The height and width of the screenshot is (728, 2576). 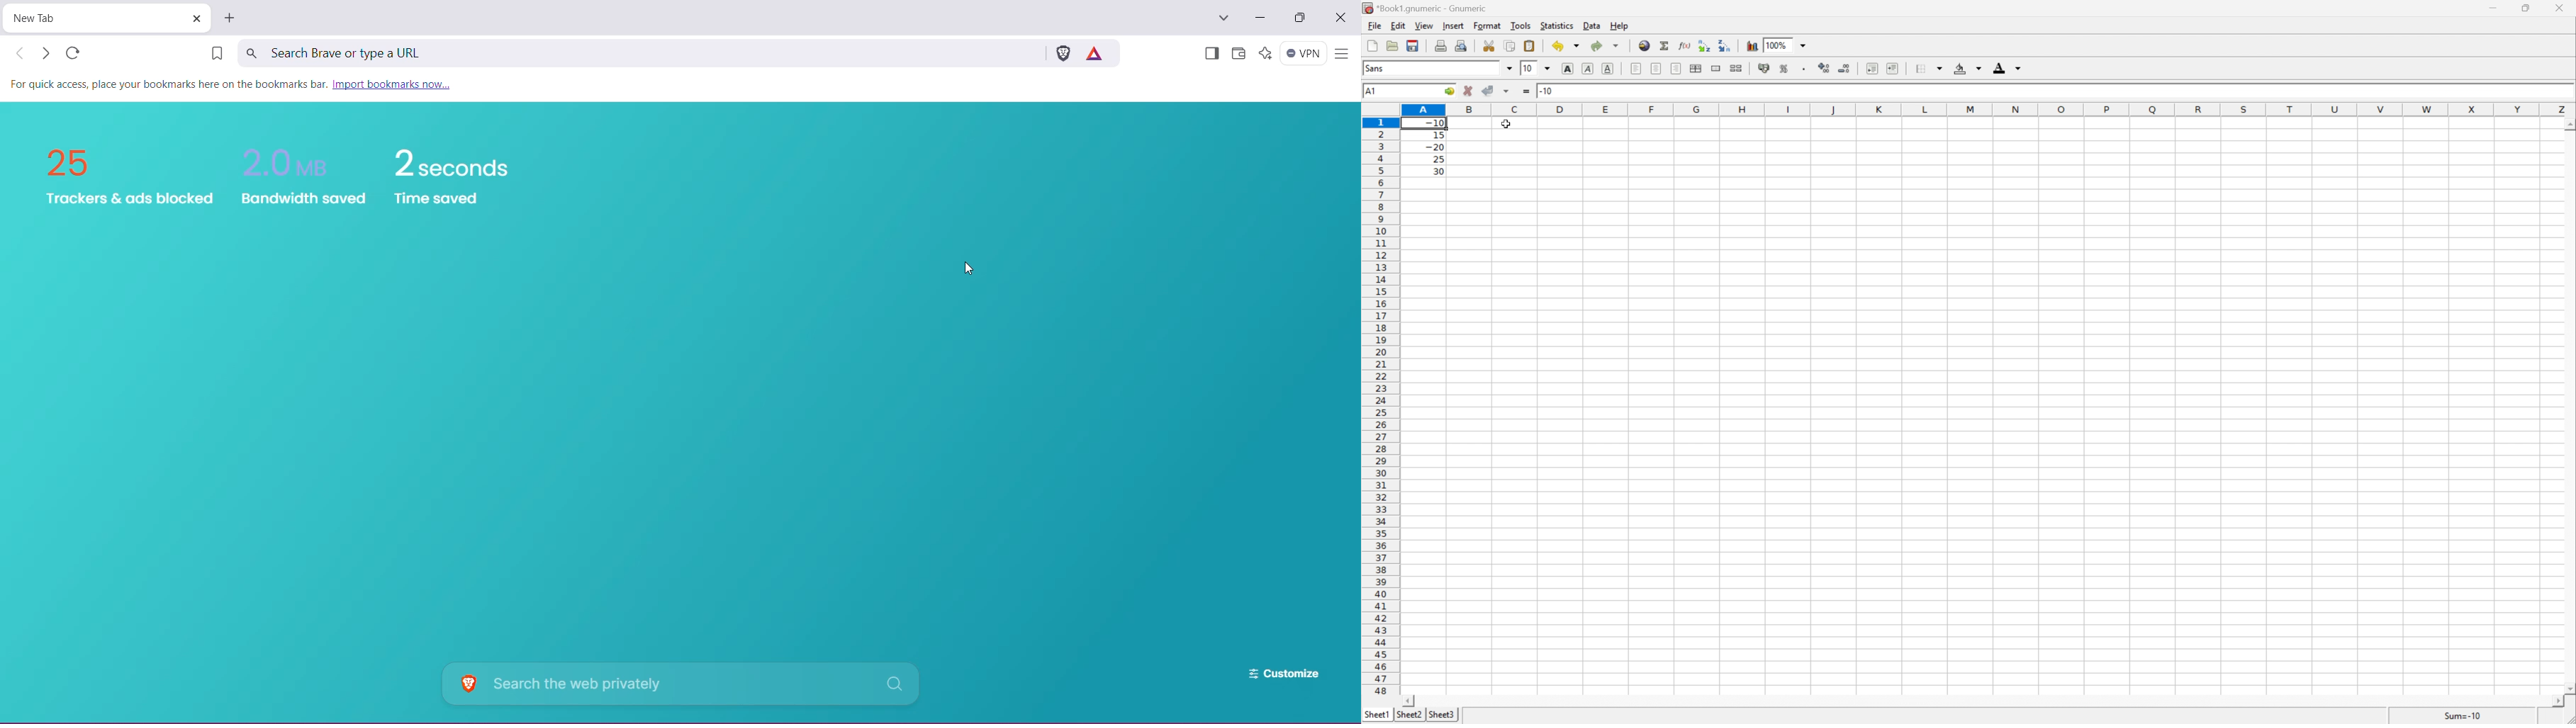 What do you see at coordinates (1491, 46) in the screenshot?
I see `Cut the selection` at bounding box center [1491, 46].